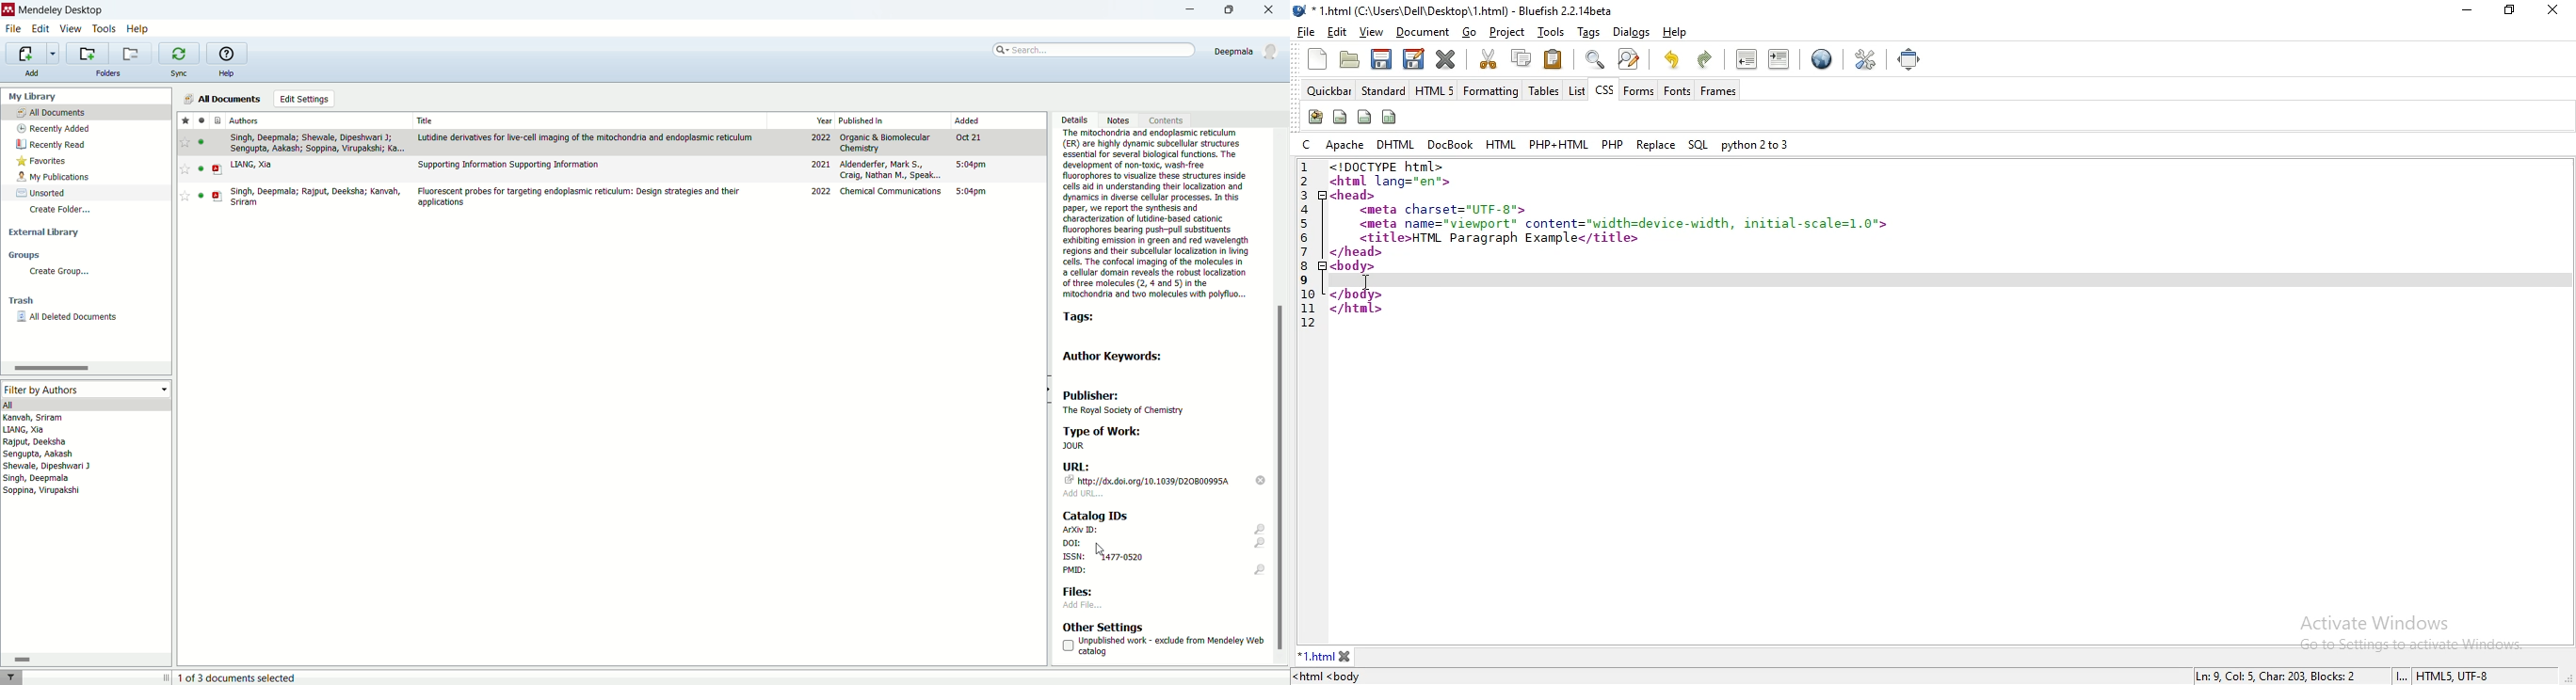 This screenshot has width=2576, height=700. What do you see at coordinates (1116, 356) in the screenshot?
I see `author keywords: ` at bounding box center [1116, 356].